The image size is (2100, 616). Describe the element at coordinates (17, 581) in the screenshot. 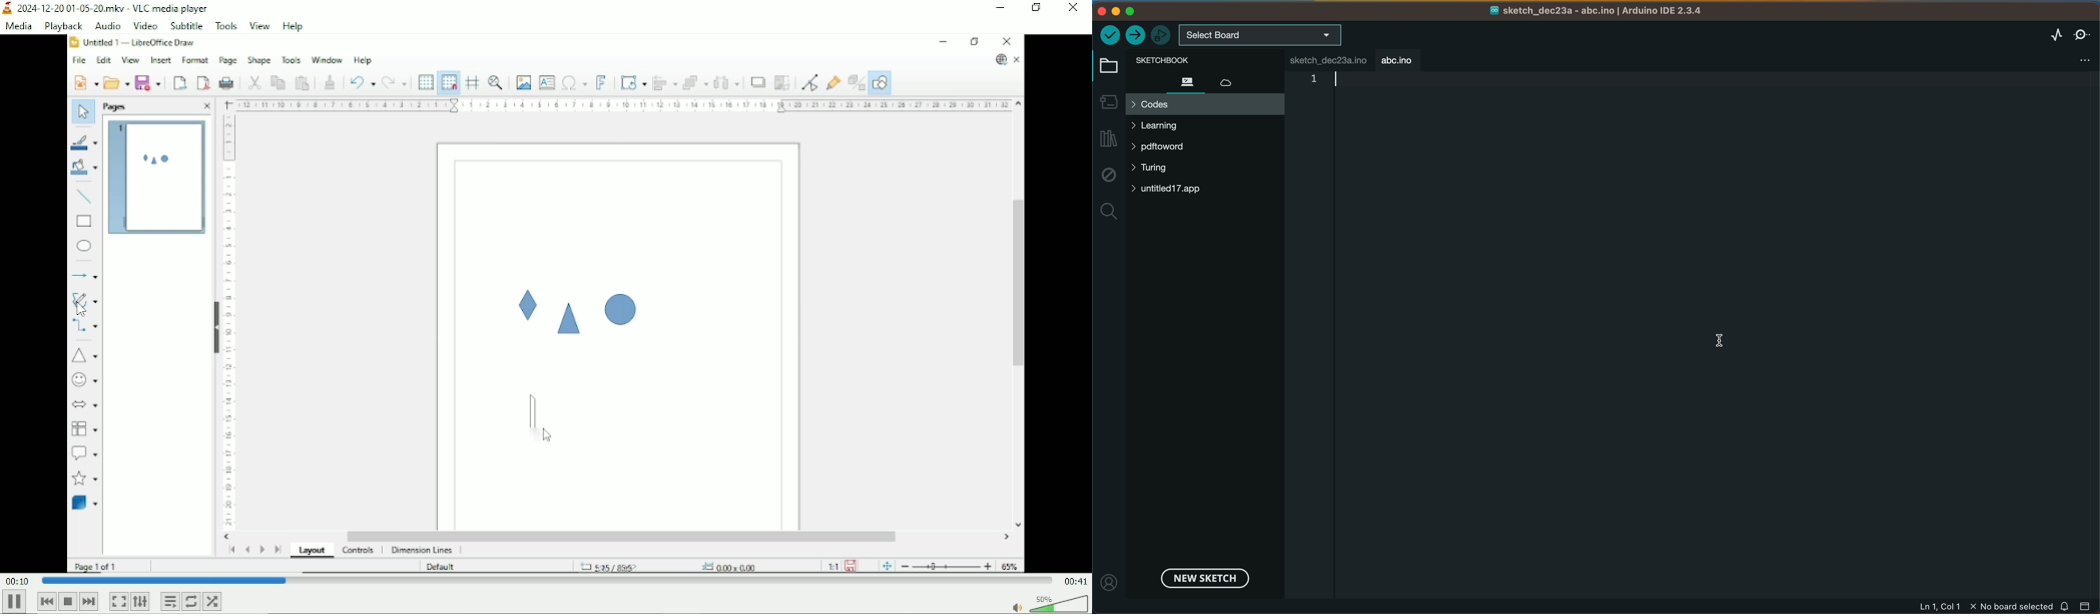

I see `Elapsed time` at that location.